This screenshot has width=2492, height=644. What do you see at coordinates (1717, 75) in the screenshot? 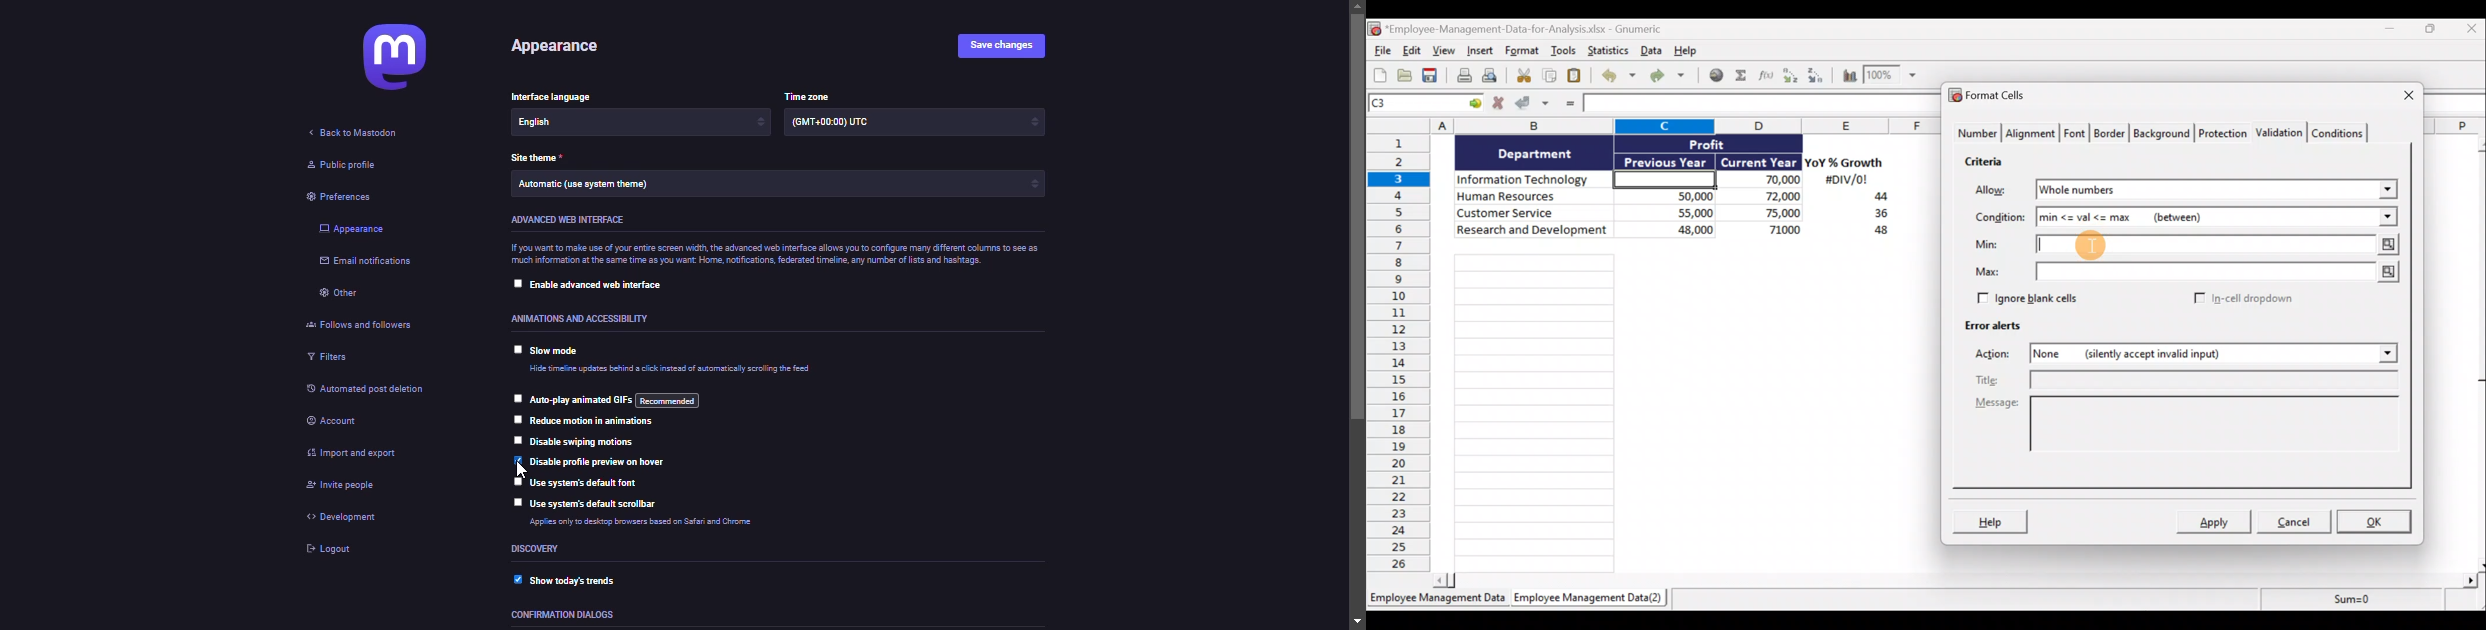
I see `Insert hyperlink` at bounding box center [1717, 75].